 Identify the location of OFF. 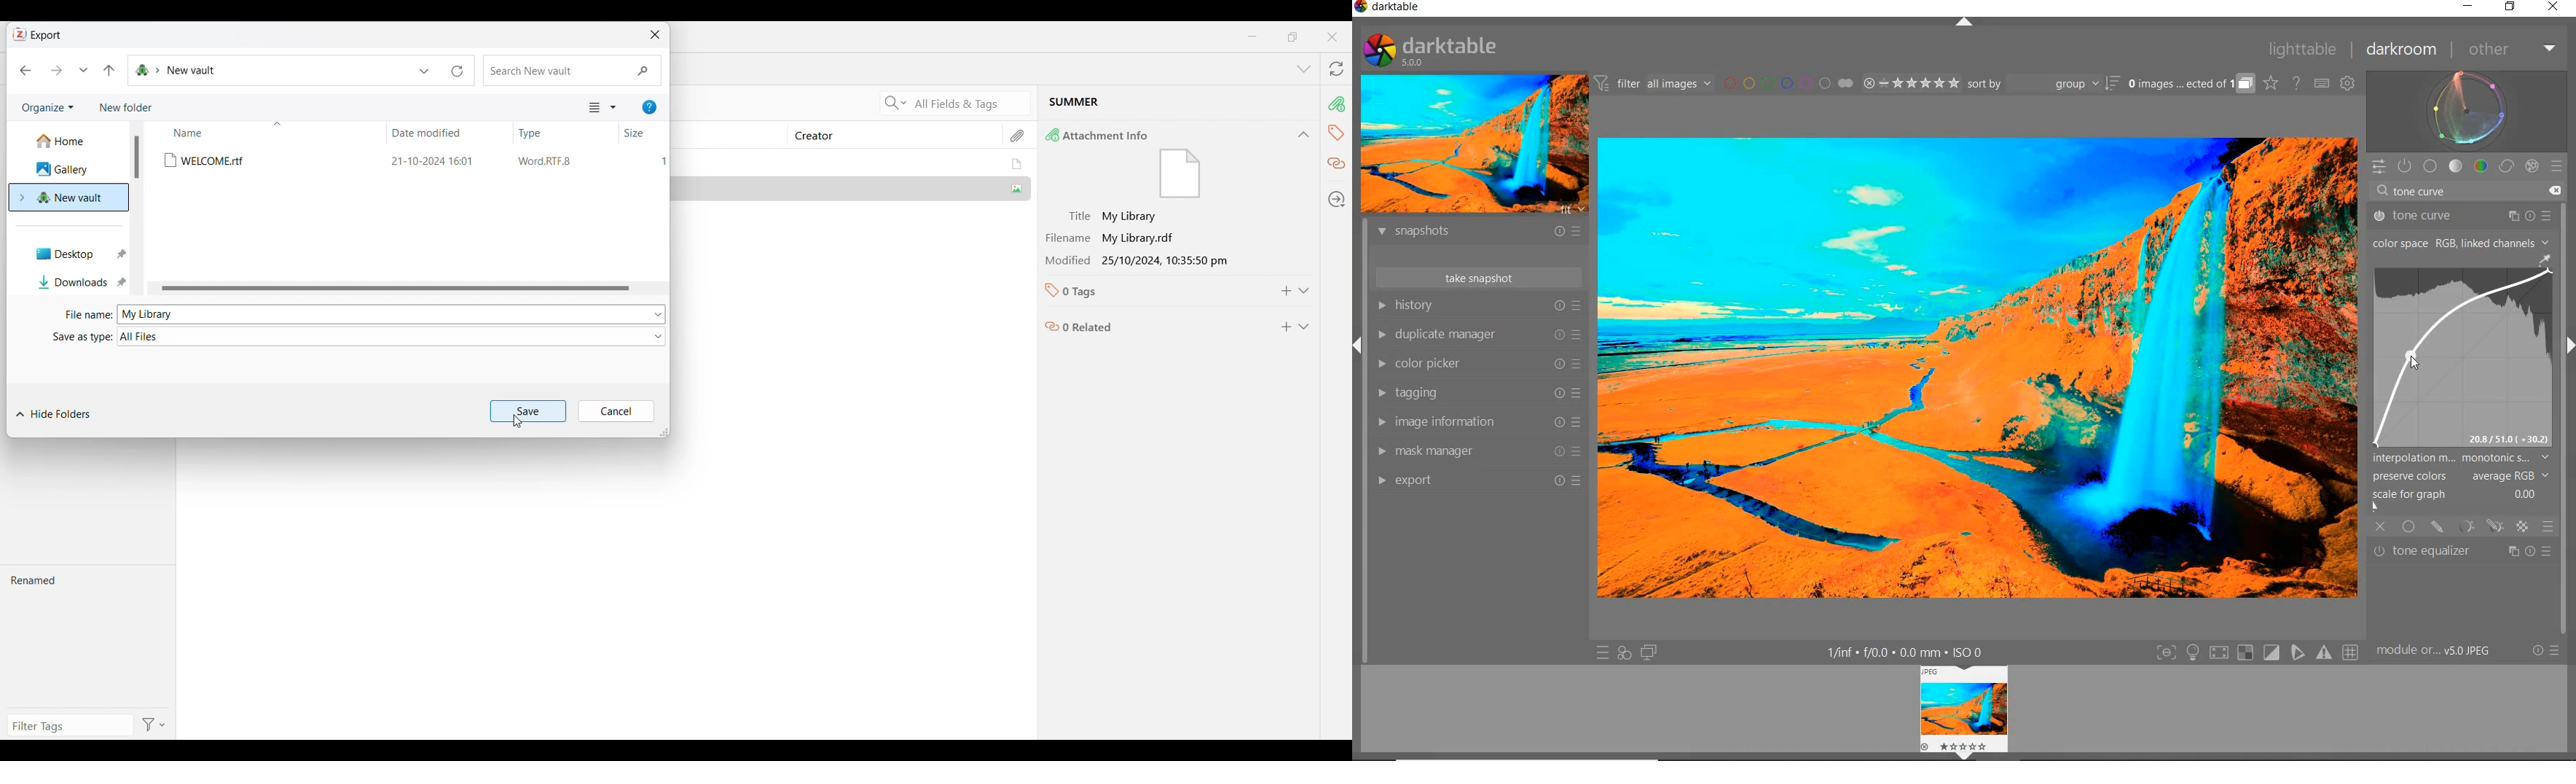
(2380, 527).